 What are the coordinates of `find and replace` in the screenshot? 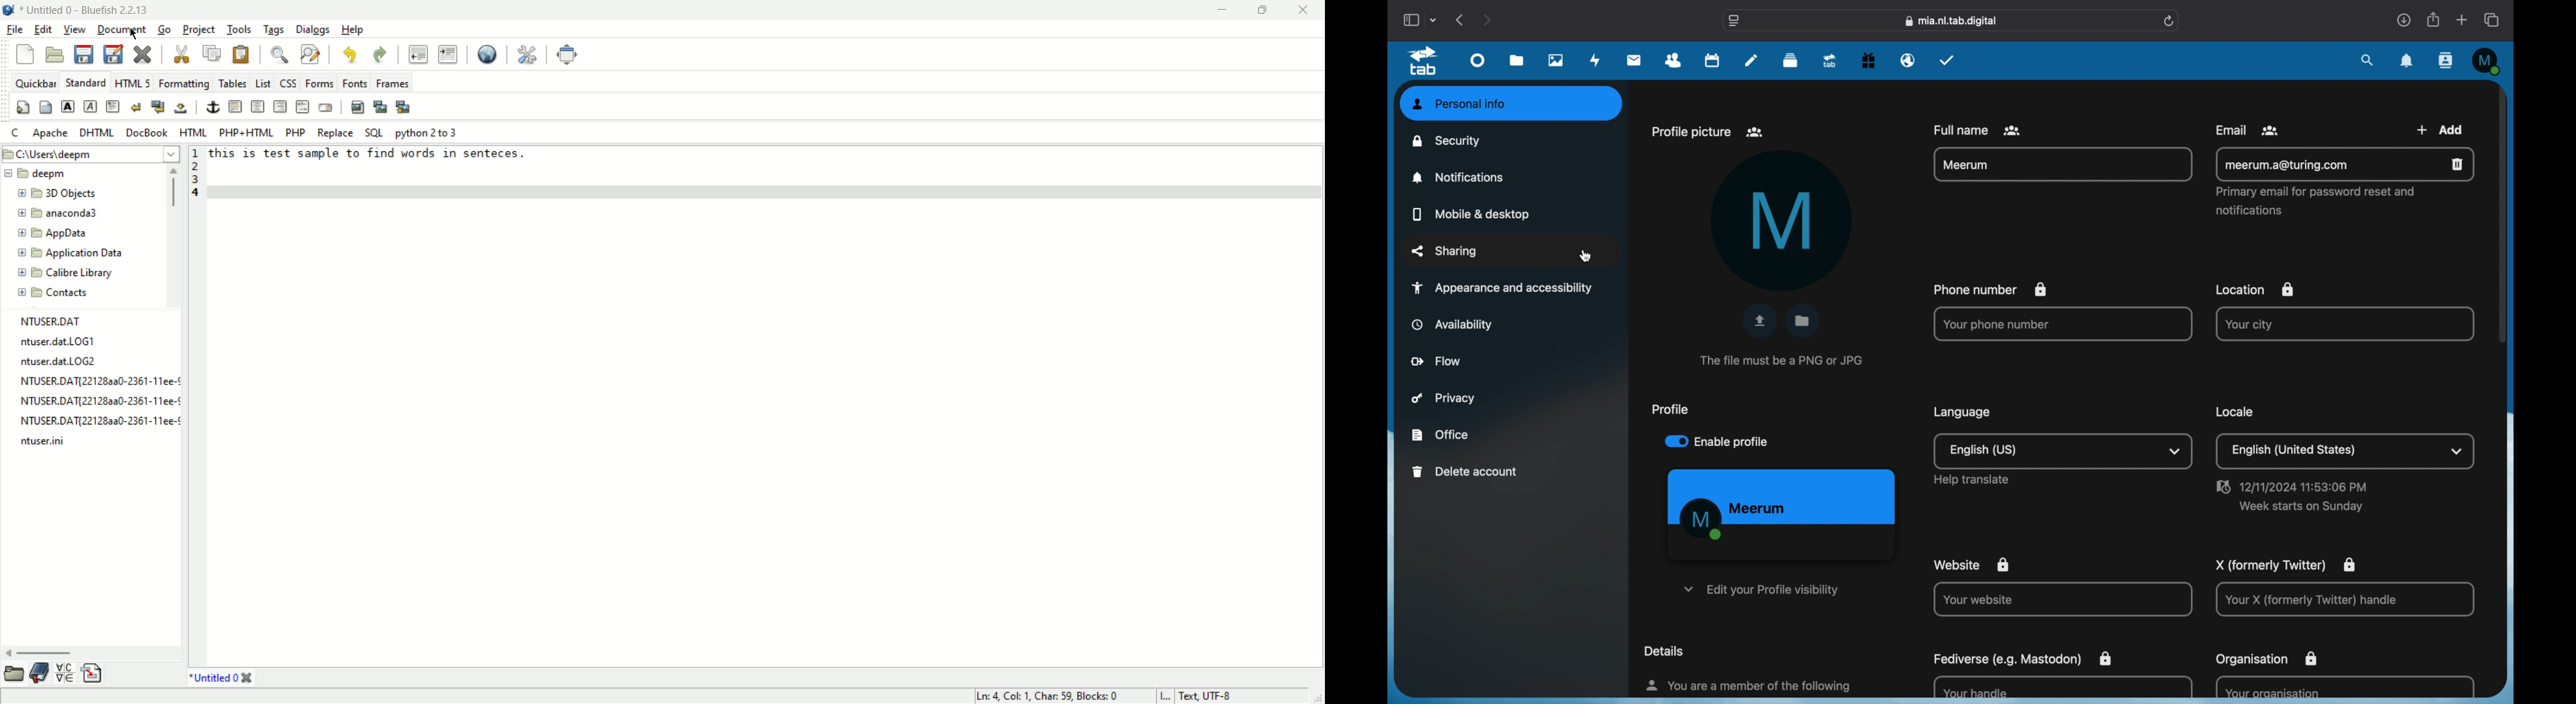 It's located at (311, 57).